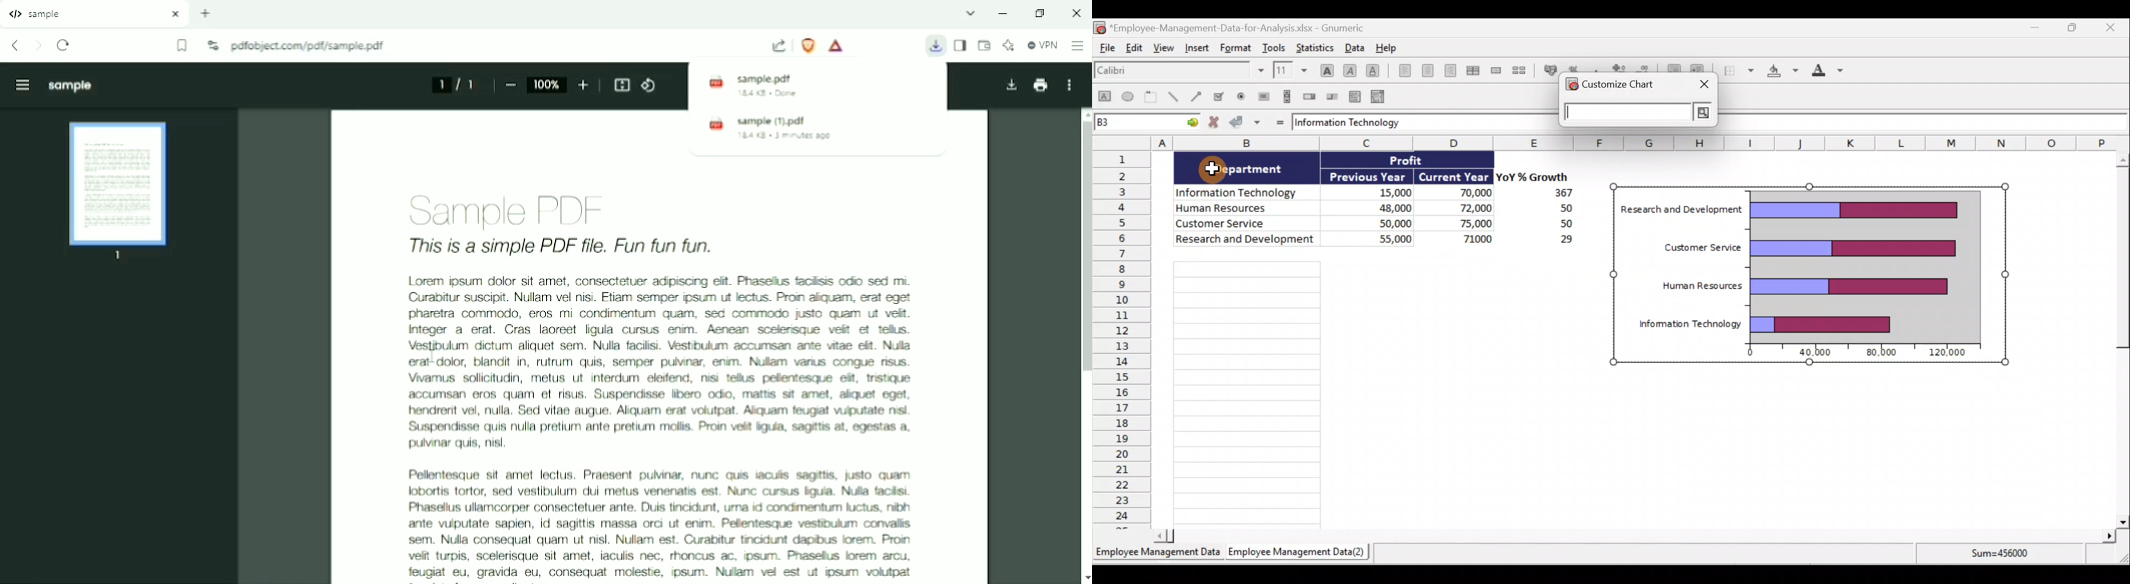 The width and height of the screenshot is (2156, 588). I want to click on Create a spin button, so click(1310, 96).